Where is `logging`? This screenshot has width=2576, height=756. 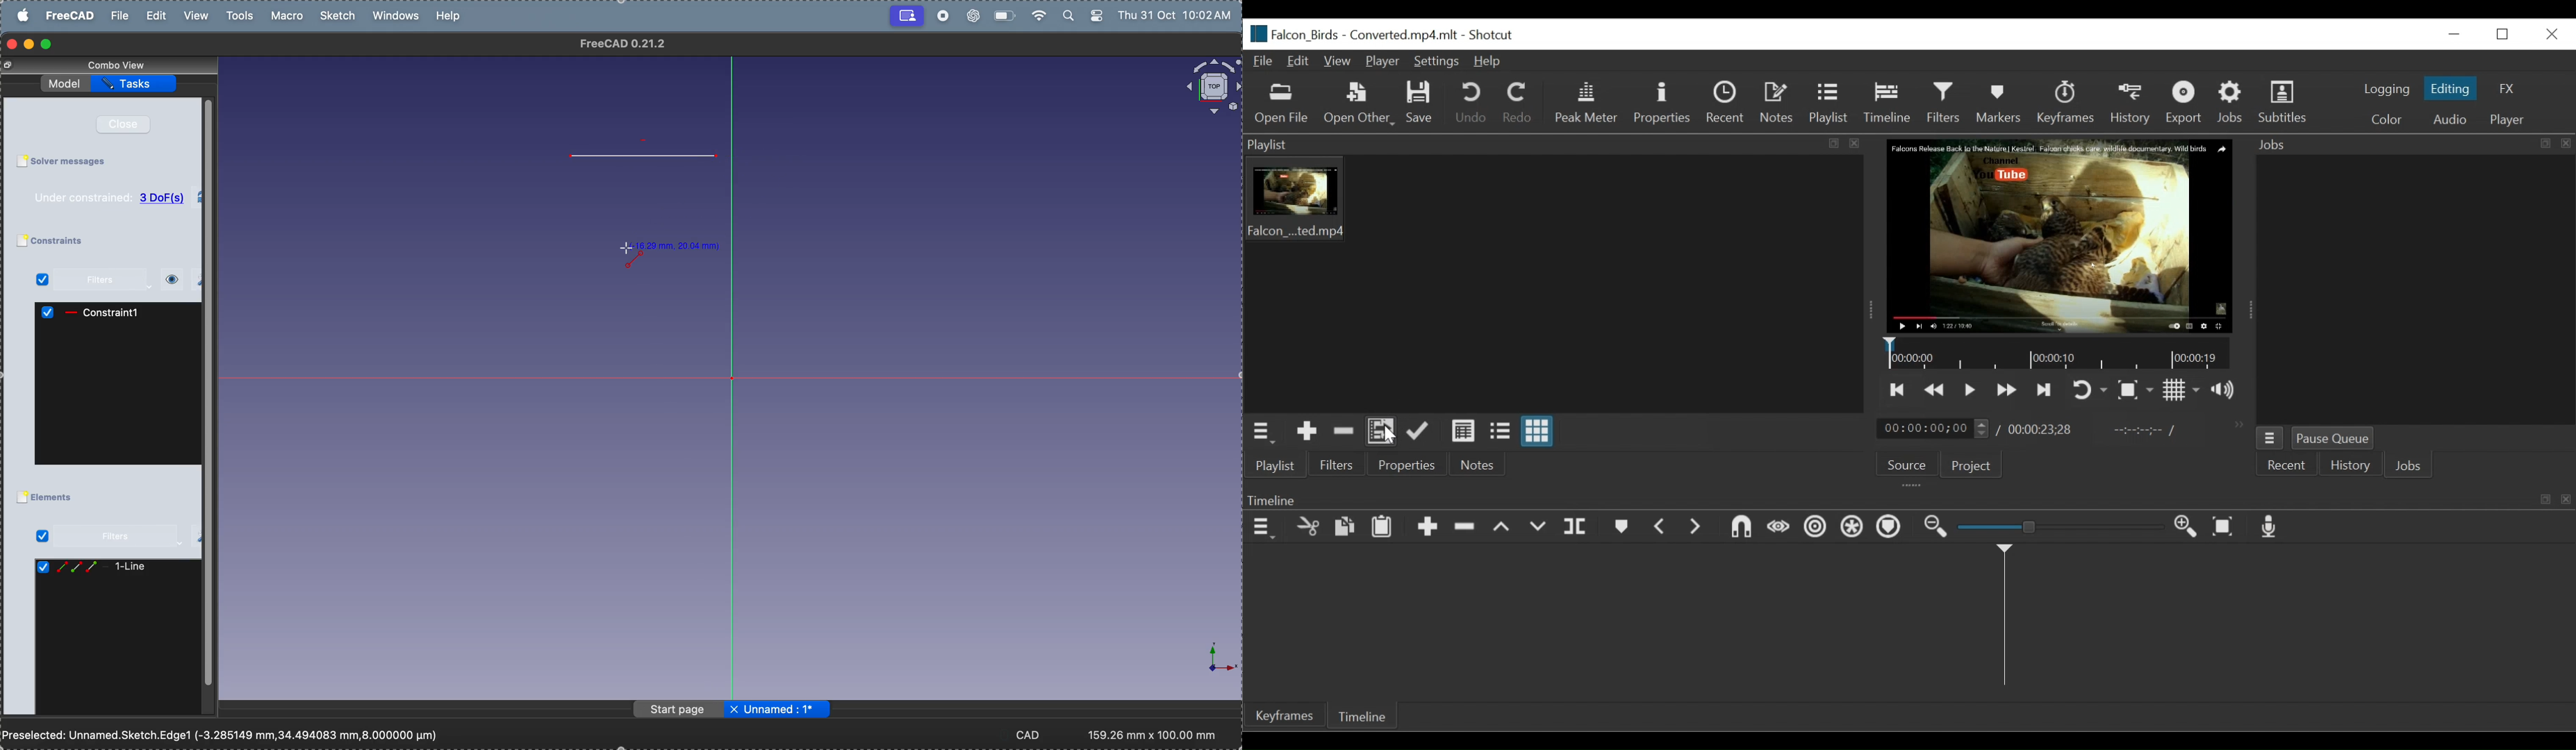 logging is located at coordinates (2385, 90).